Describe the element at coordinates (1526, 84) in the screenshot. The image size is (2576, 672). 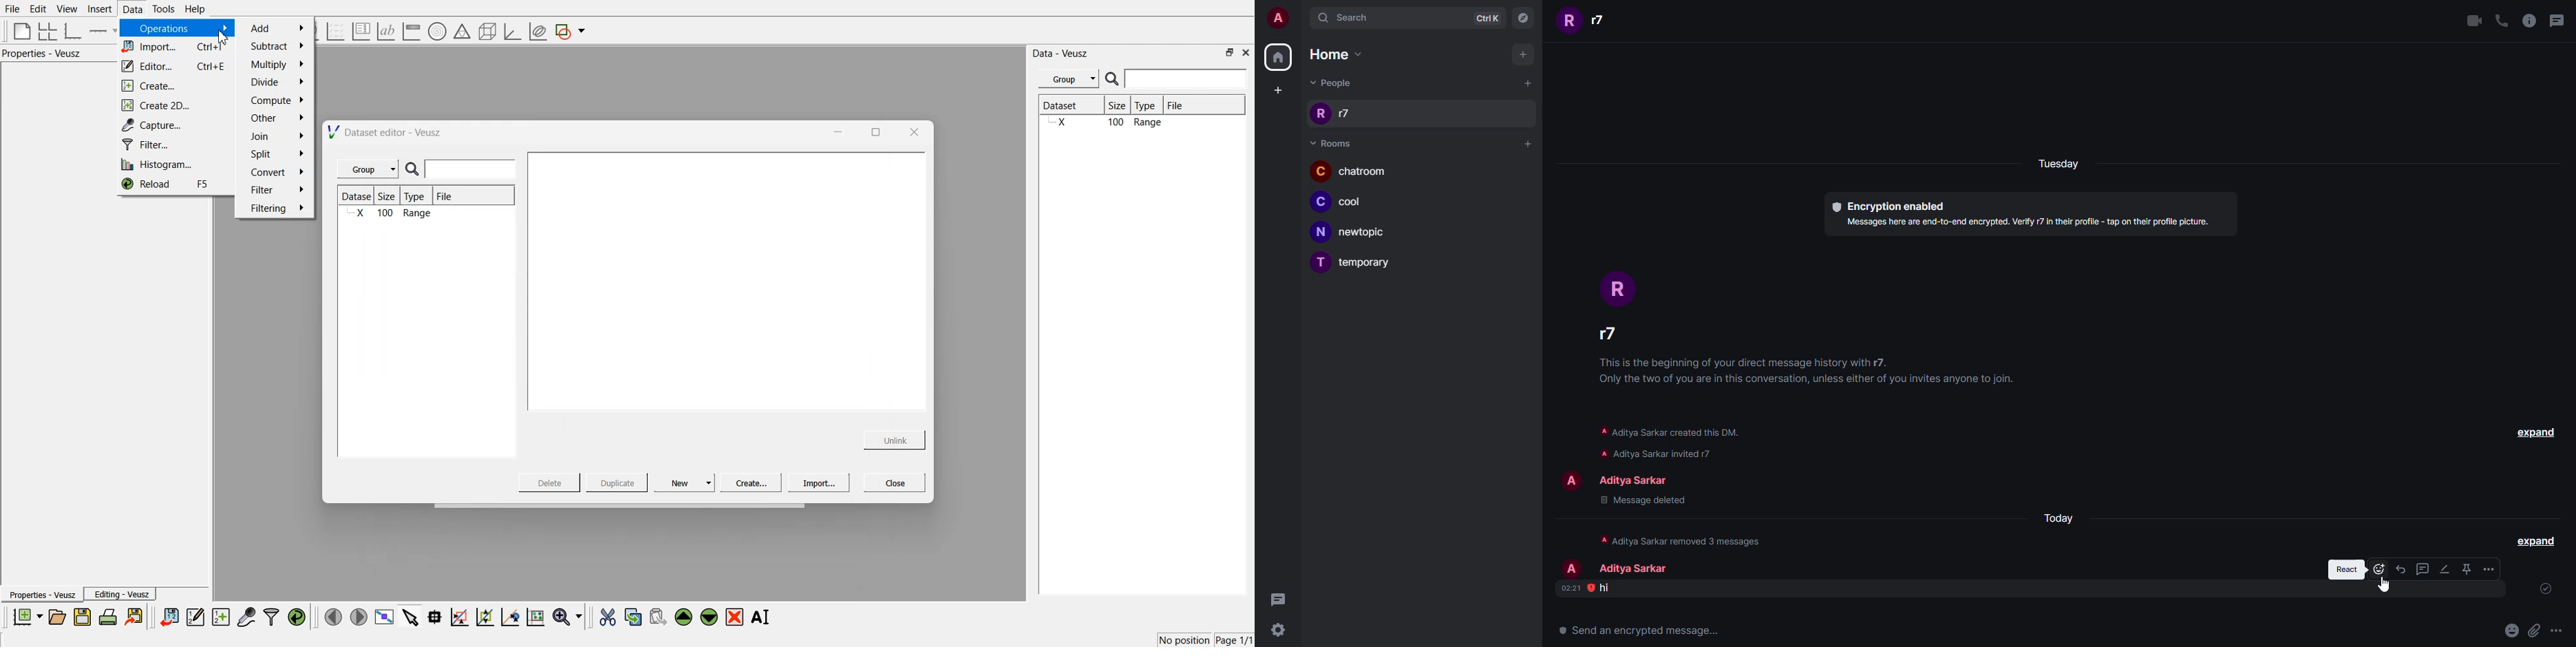
I see `add` at that location.